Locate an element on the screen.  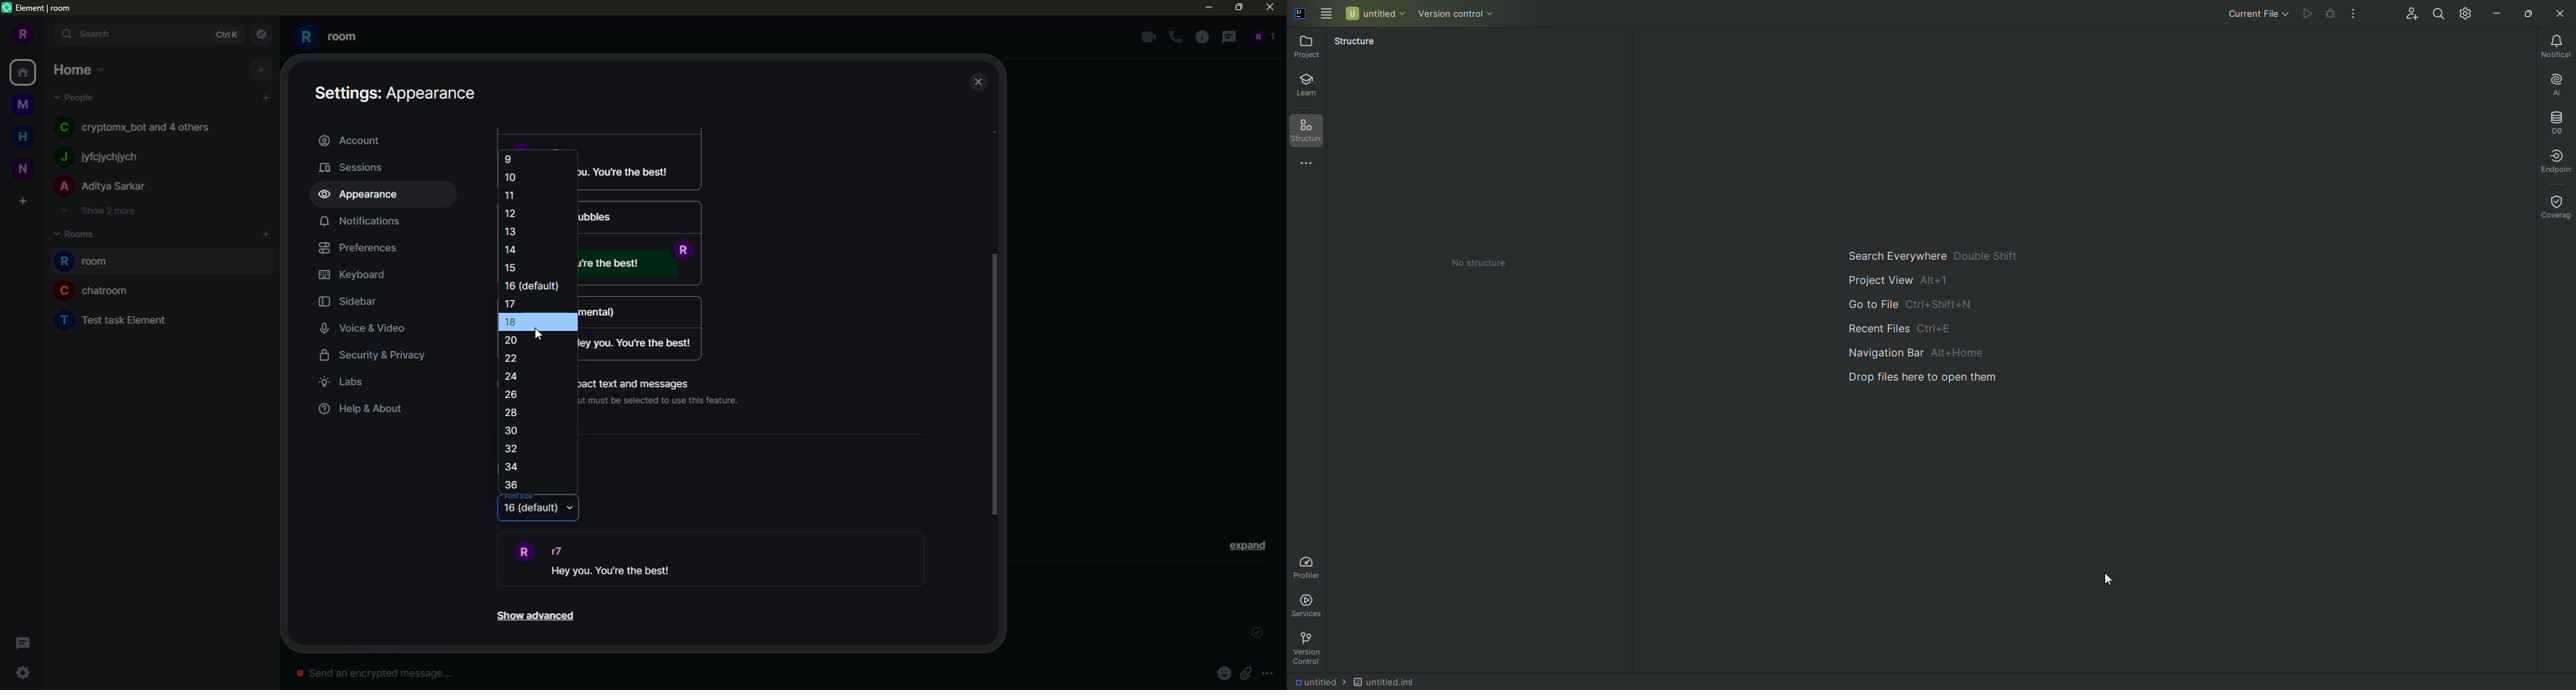
options is located at coordinates (1275, 673).